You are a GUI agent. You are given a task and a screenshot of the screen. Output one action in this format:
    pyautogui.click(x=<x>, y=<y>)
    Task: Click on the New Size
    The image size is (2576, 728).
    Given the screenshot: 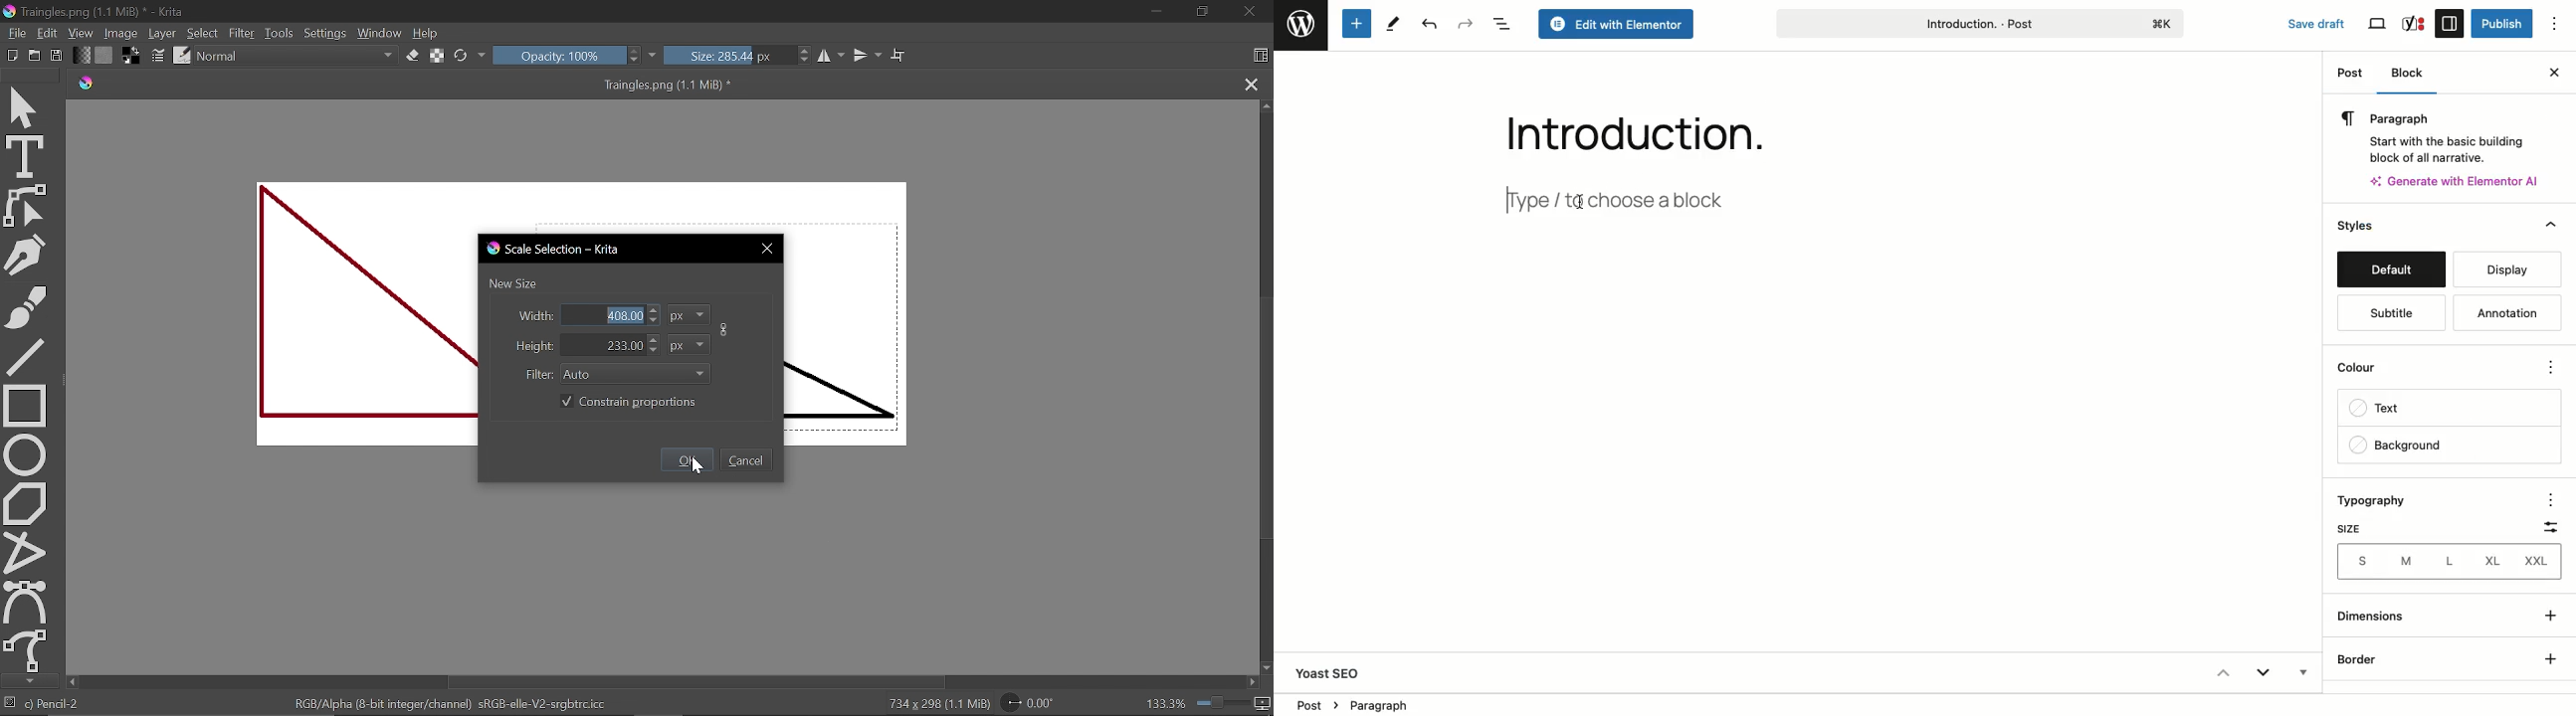 What is the action you would take?
    pyautogui.click(x=518, y=282)
    